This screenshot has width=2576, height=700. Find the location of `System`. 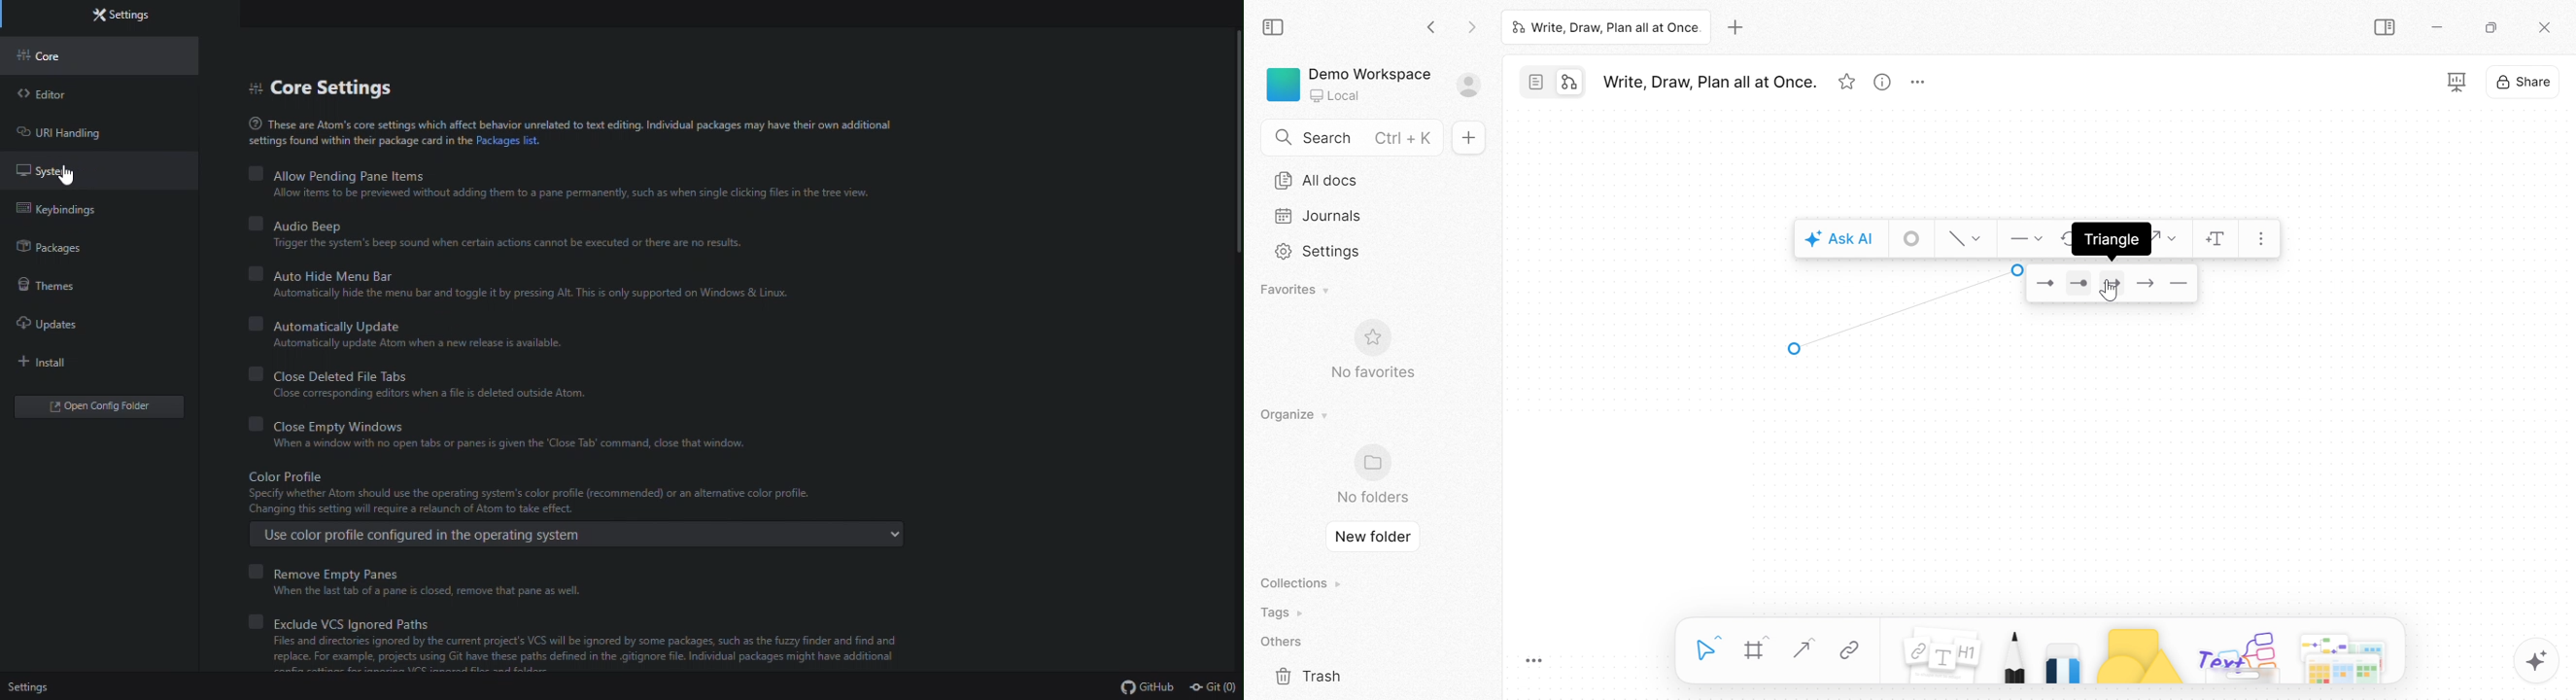

System is located at coordinates (69, 170).